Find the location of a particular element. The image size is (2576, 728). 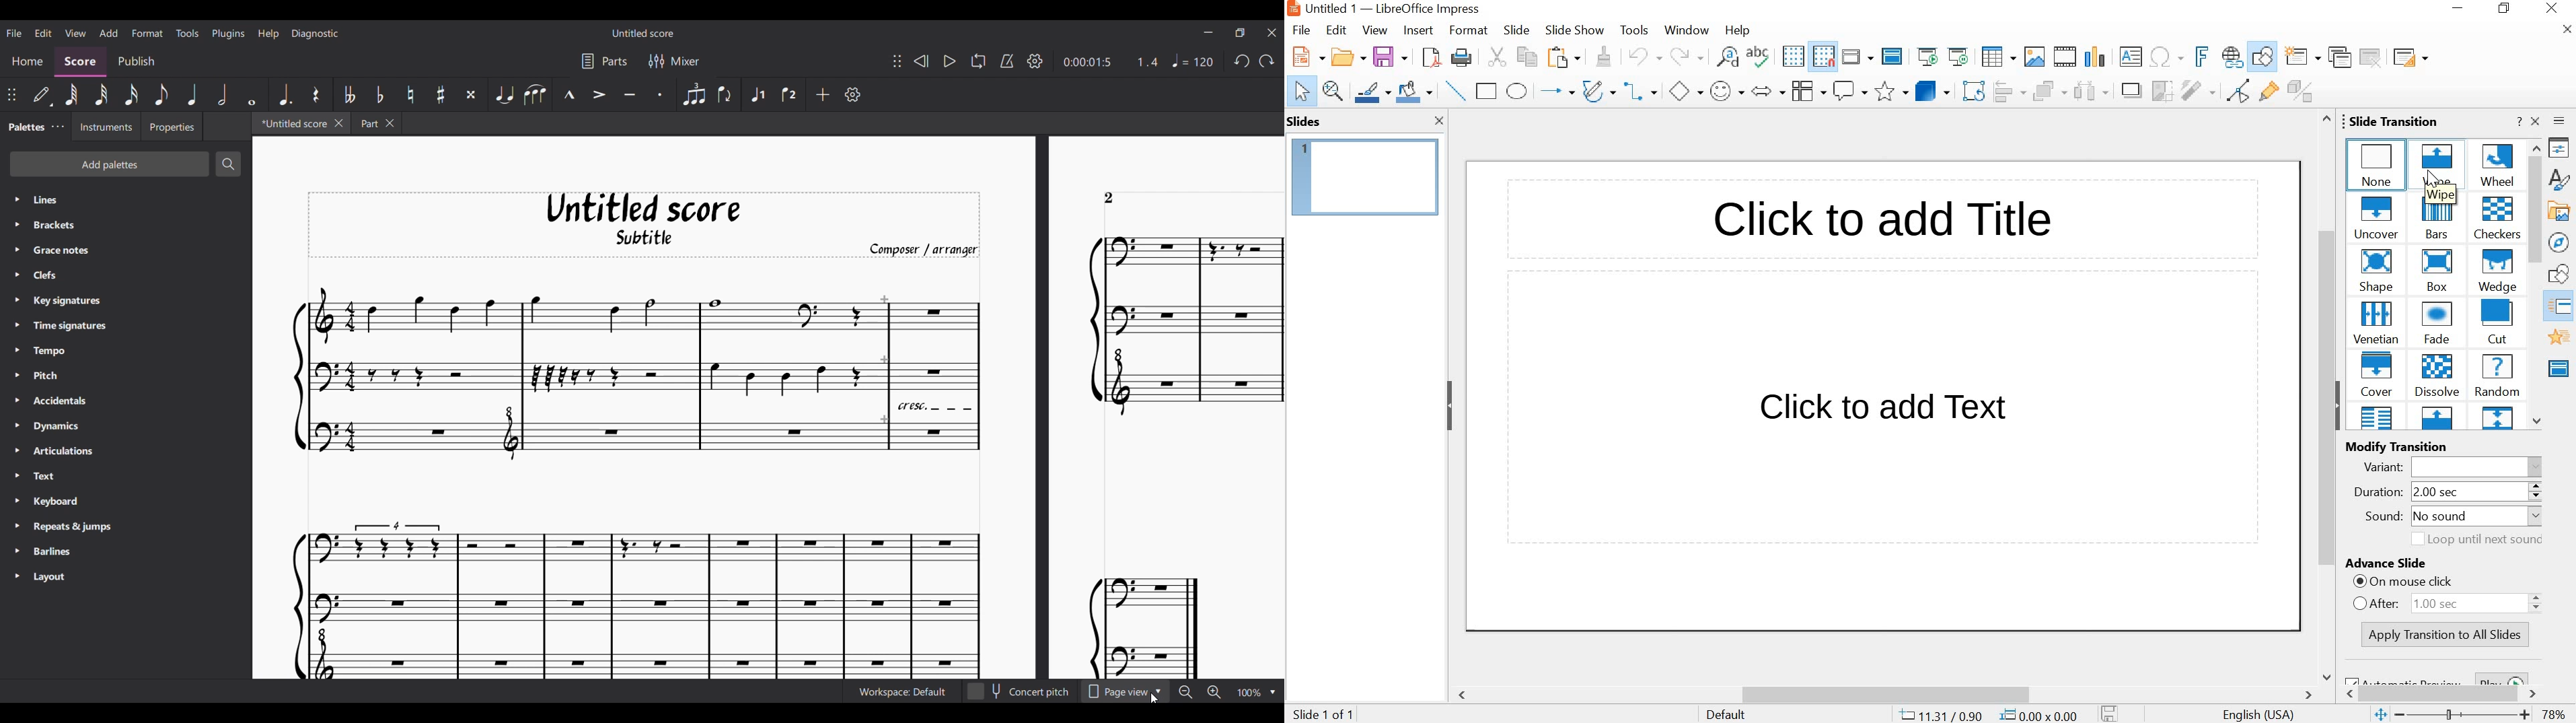

NEW SLIDE is located at coordinates (2303, 56).